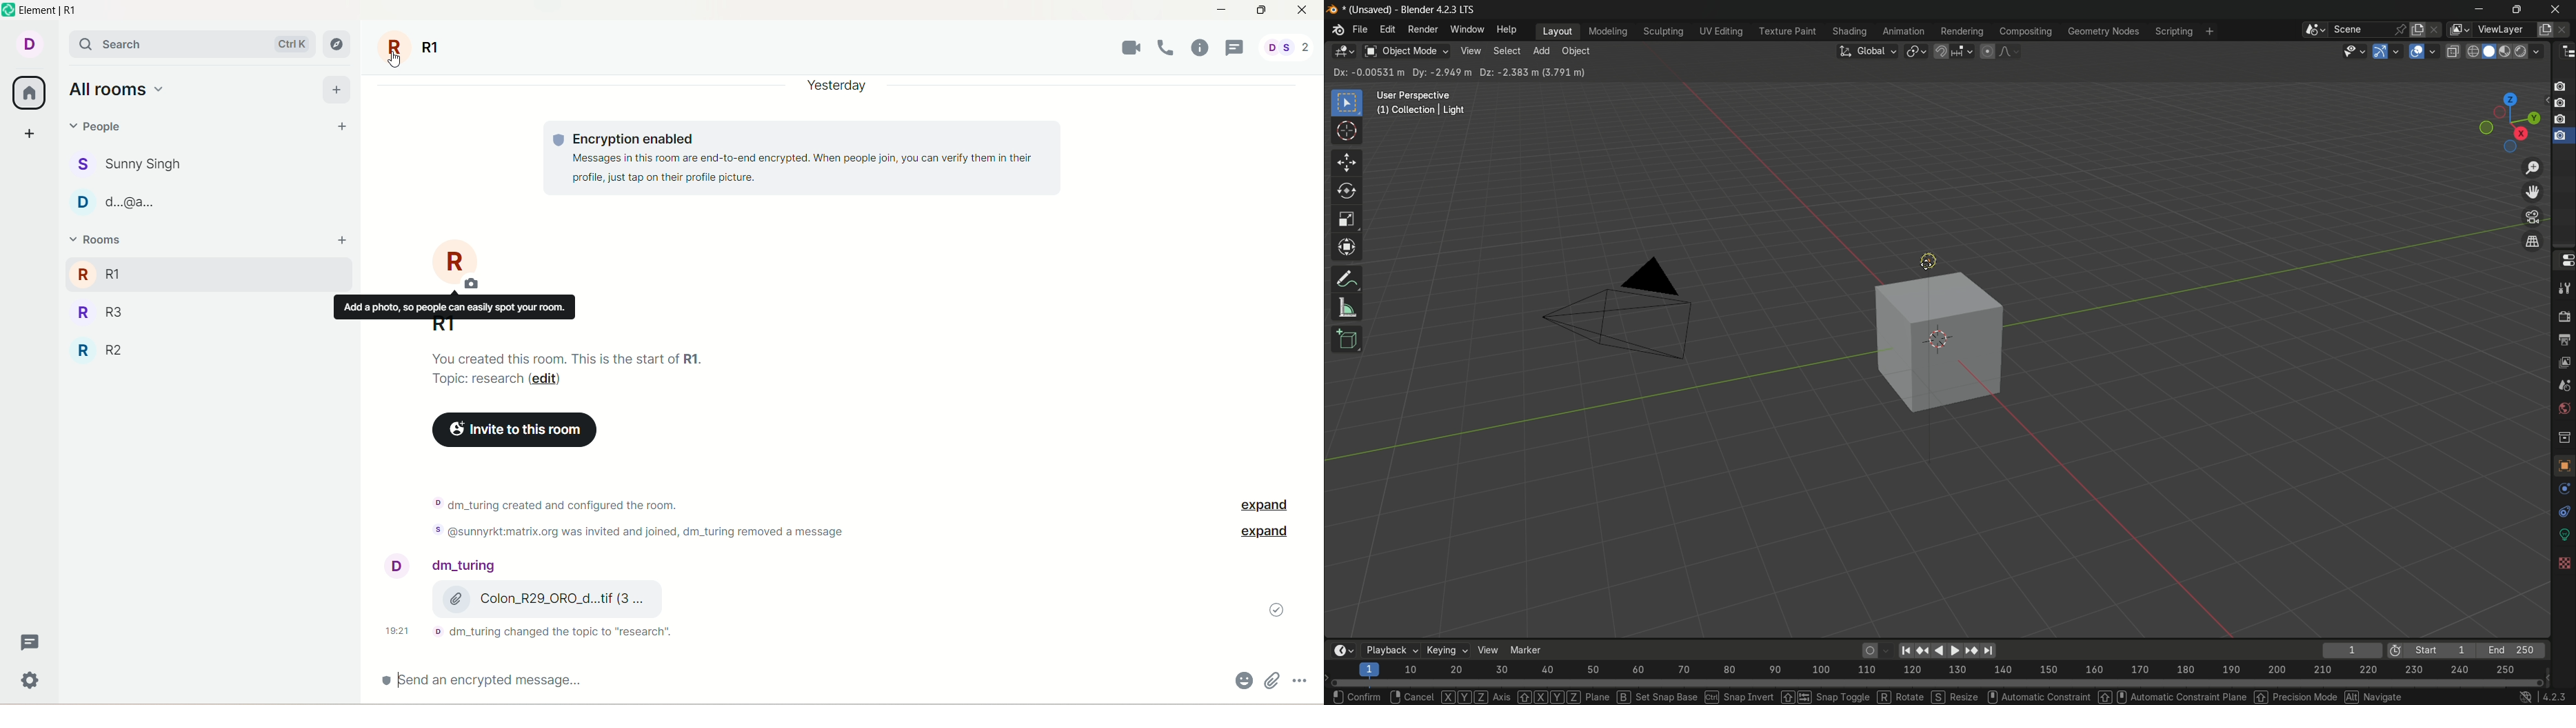 This screenshot has width=2576, height=728. Describe the element at coordinates (2564, 558) in the screenshot. I see `constraints` at that location.